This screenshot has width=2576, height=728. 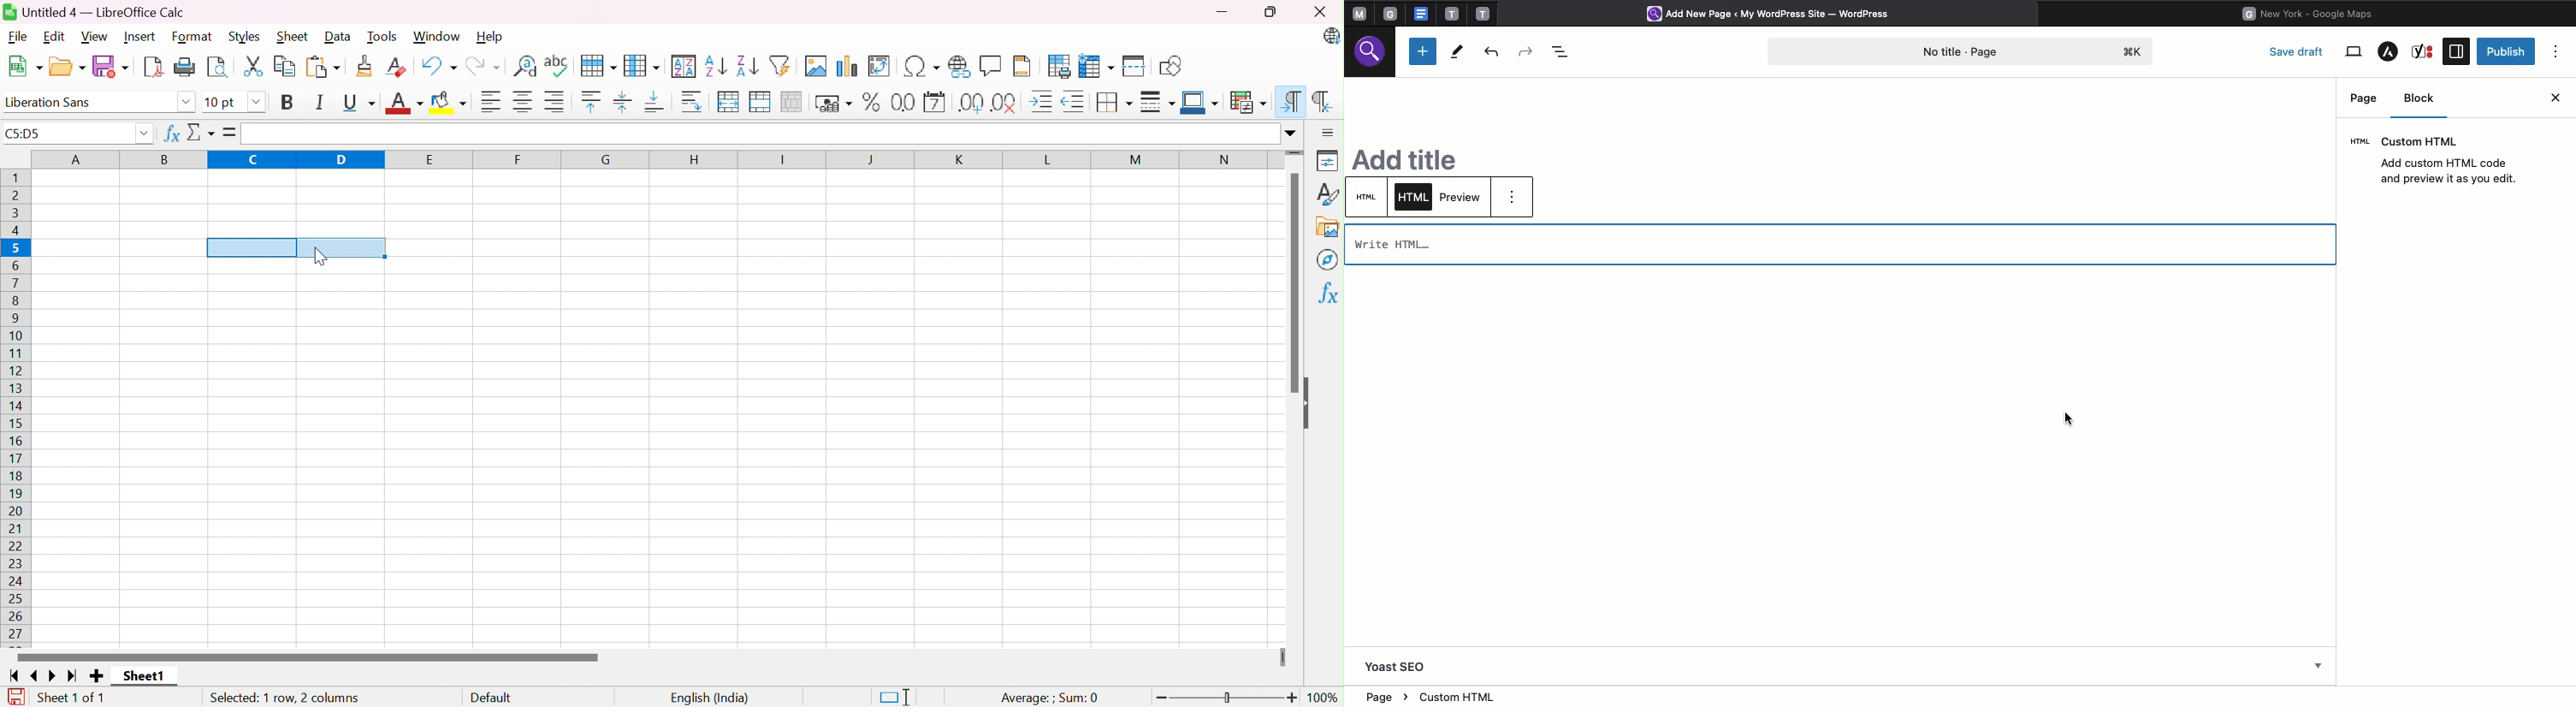 What do you see at coordinates (288, 102) in the screenshot?
I see `Bold` at bounding box center [288, 102].